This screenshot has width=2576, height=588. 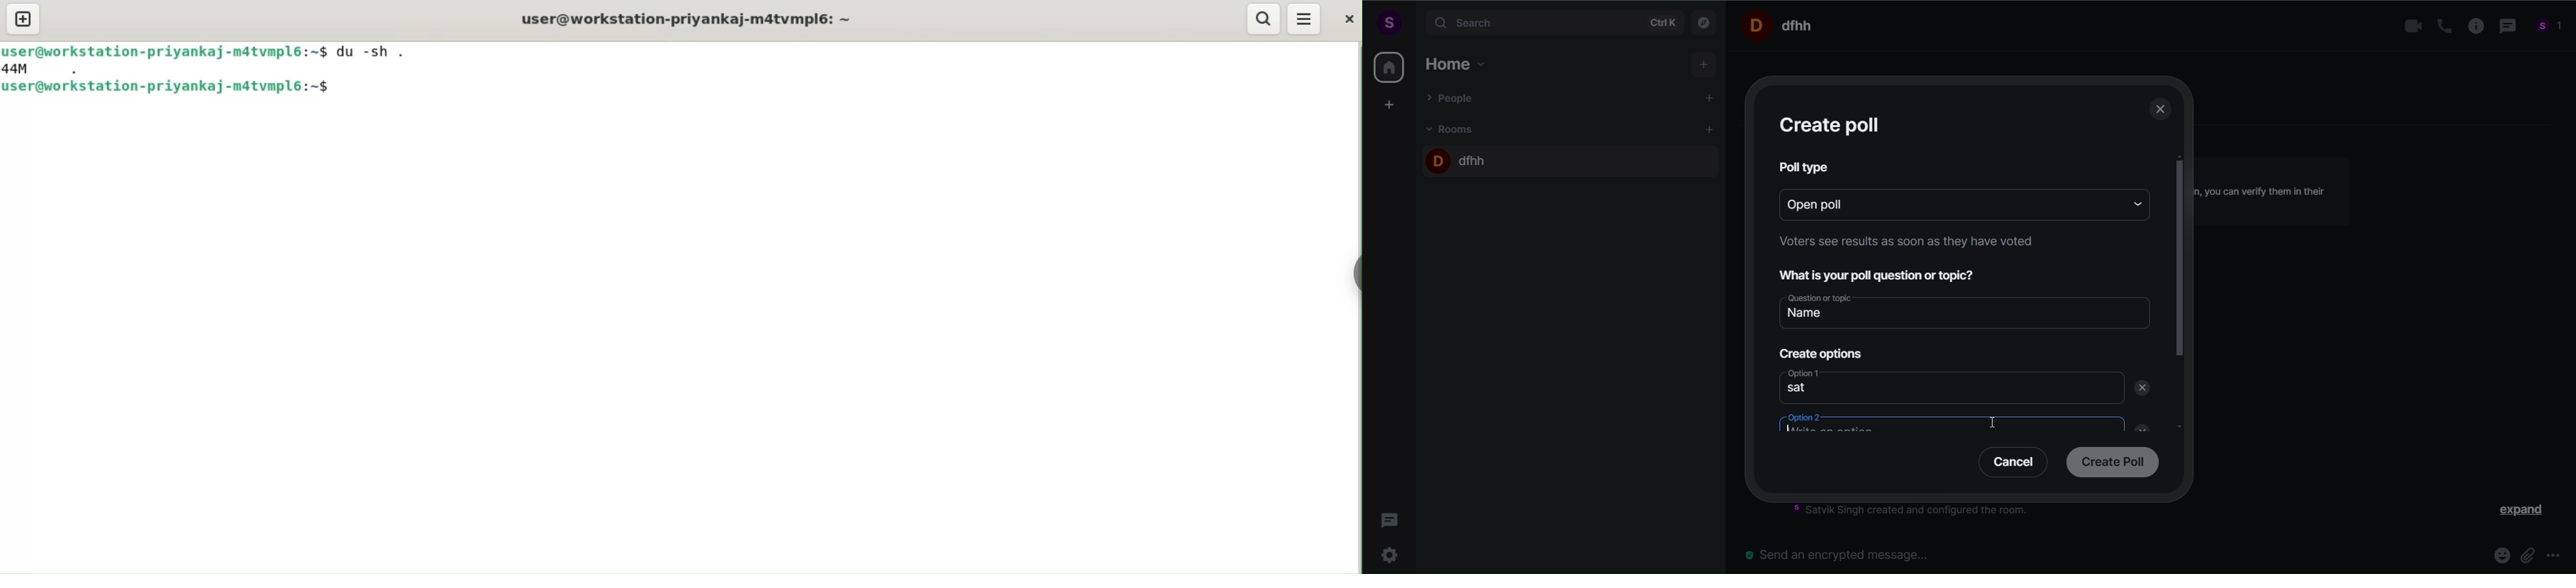 What do you see at coordinates (1886, 274) in the screenshot?
I see `question` at bounding box center [1886, 274].